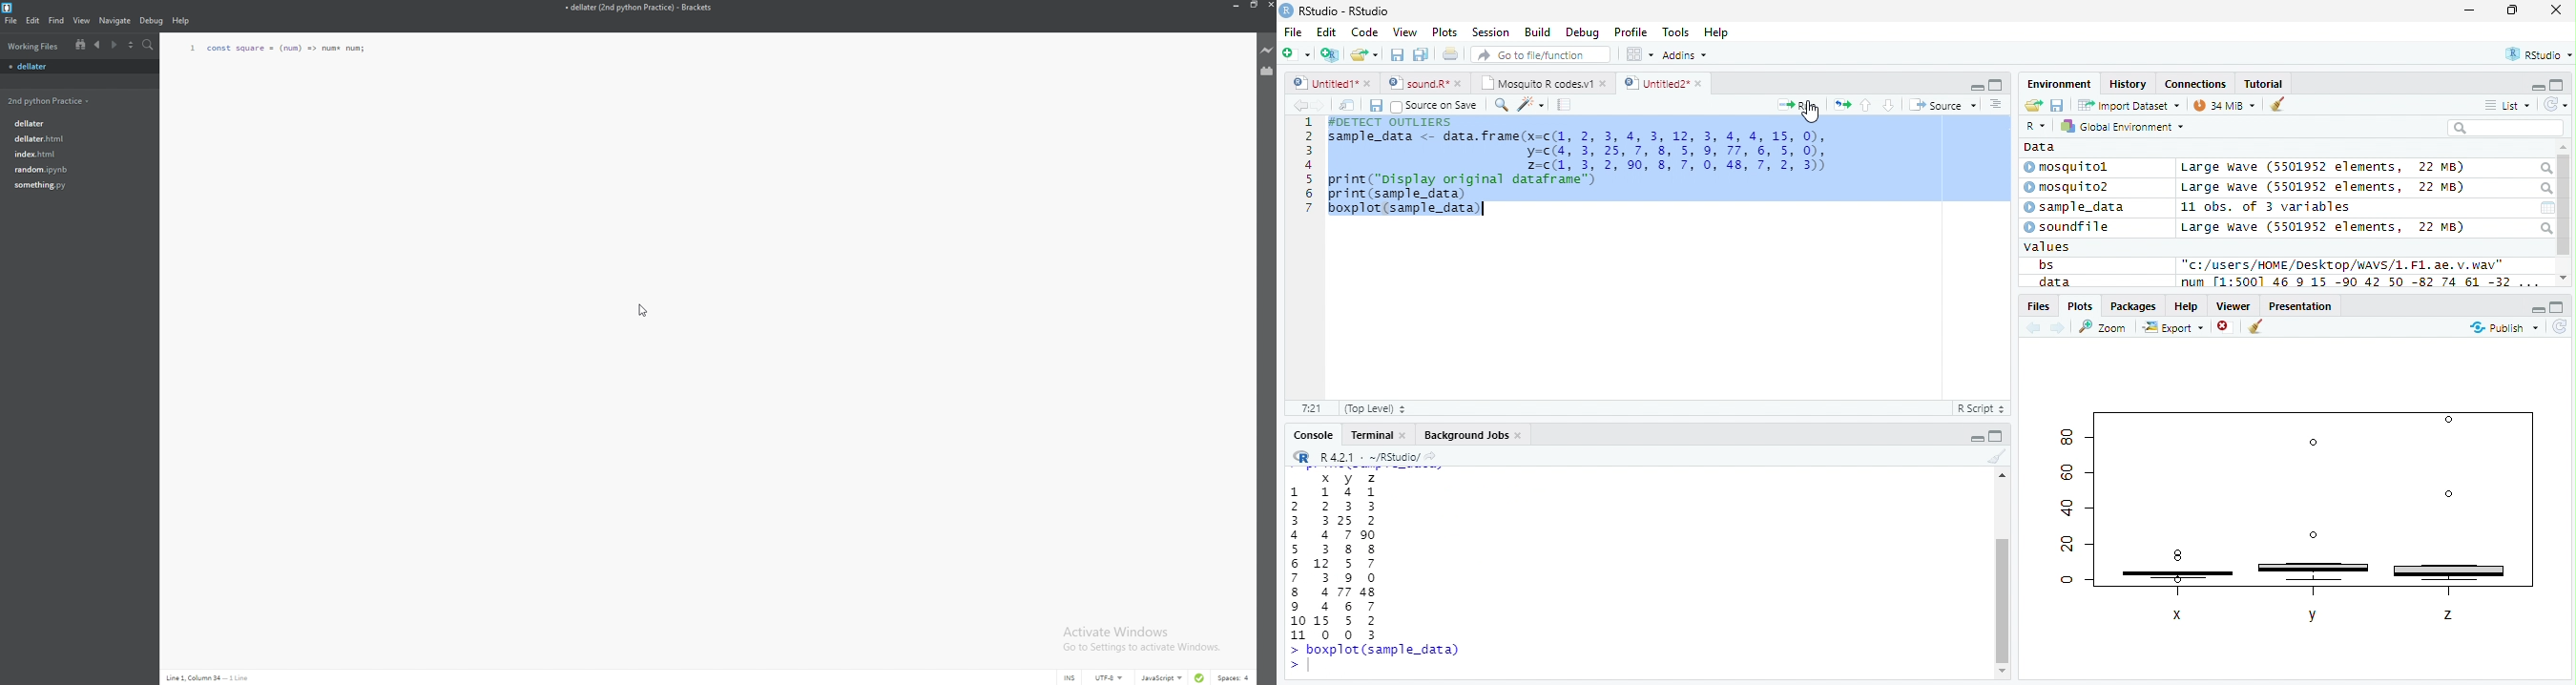  What do you see at coordinates (2227, 326) in the screenshot?
I see `delete file` at bounding box center [2227, 326].